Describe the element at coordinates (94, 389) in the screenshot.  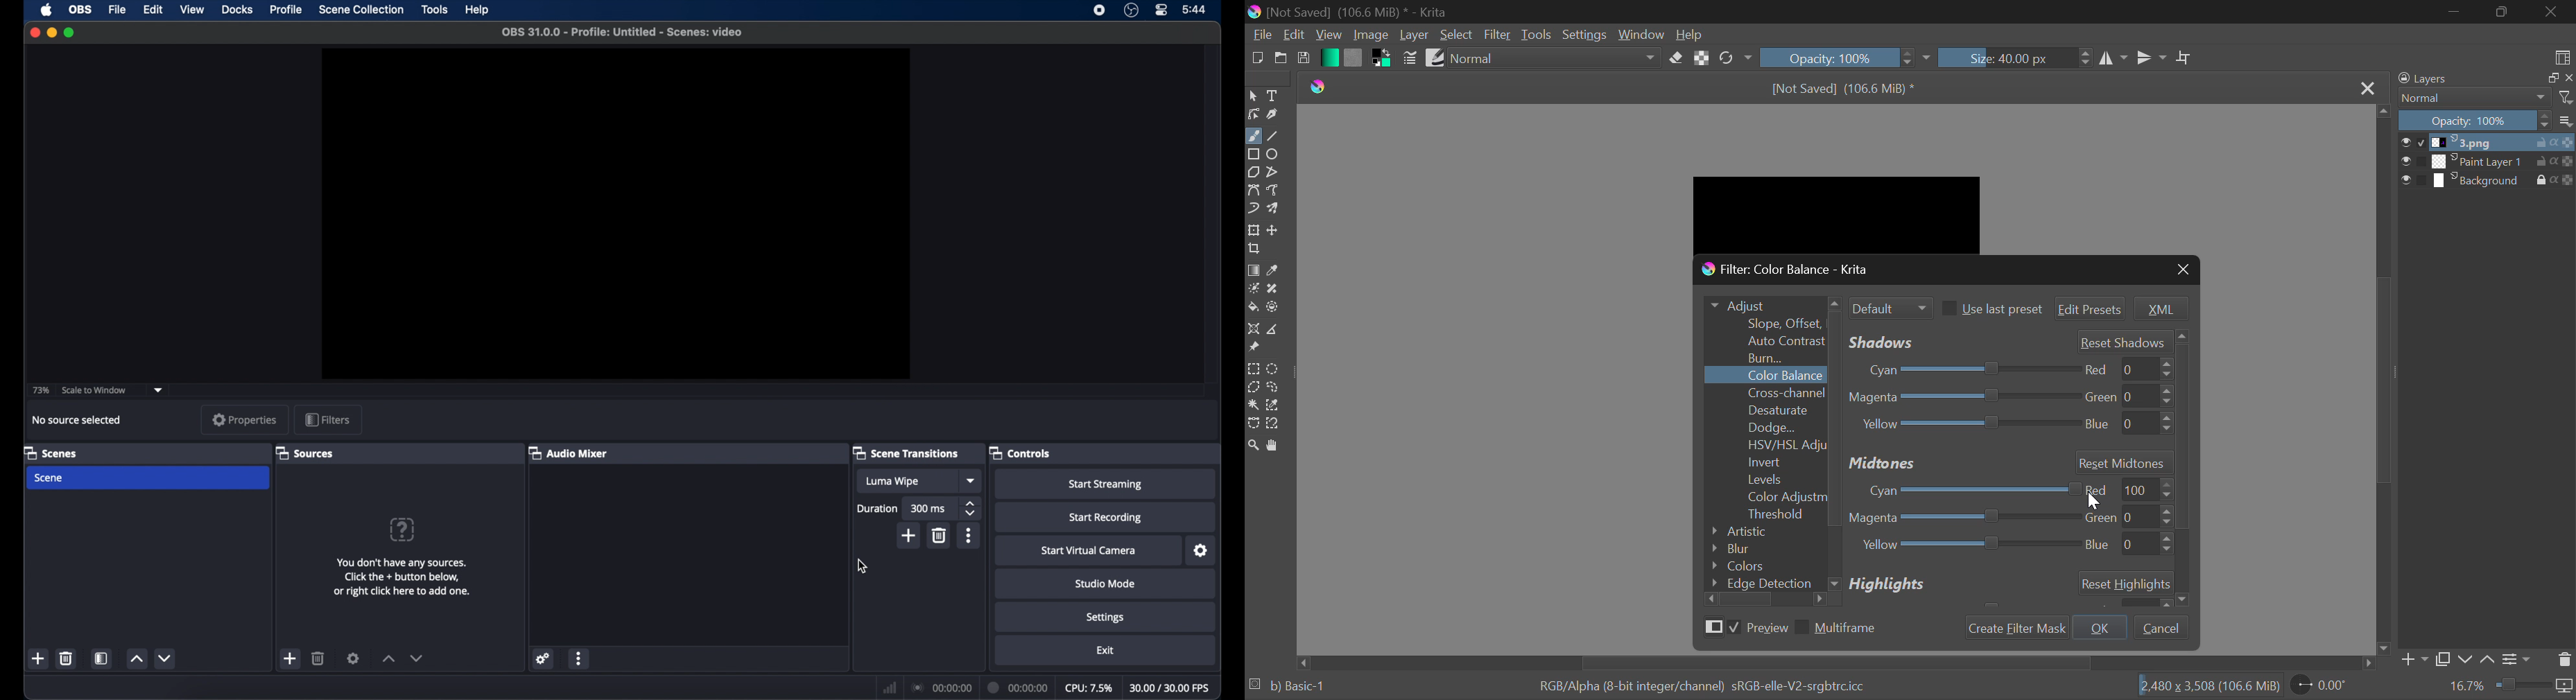
I see `scale to window` at that location.